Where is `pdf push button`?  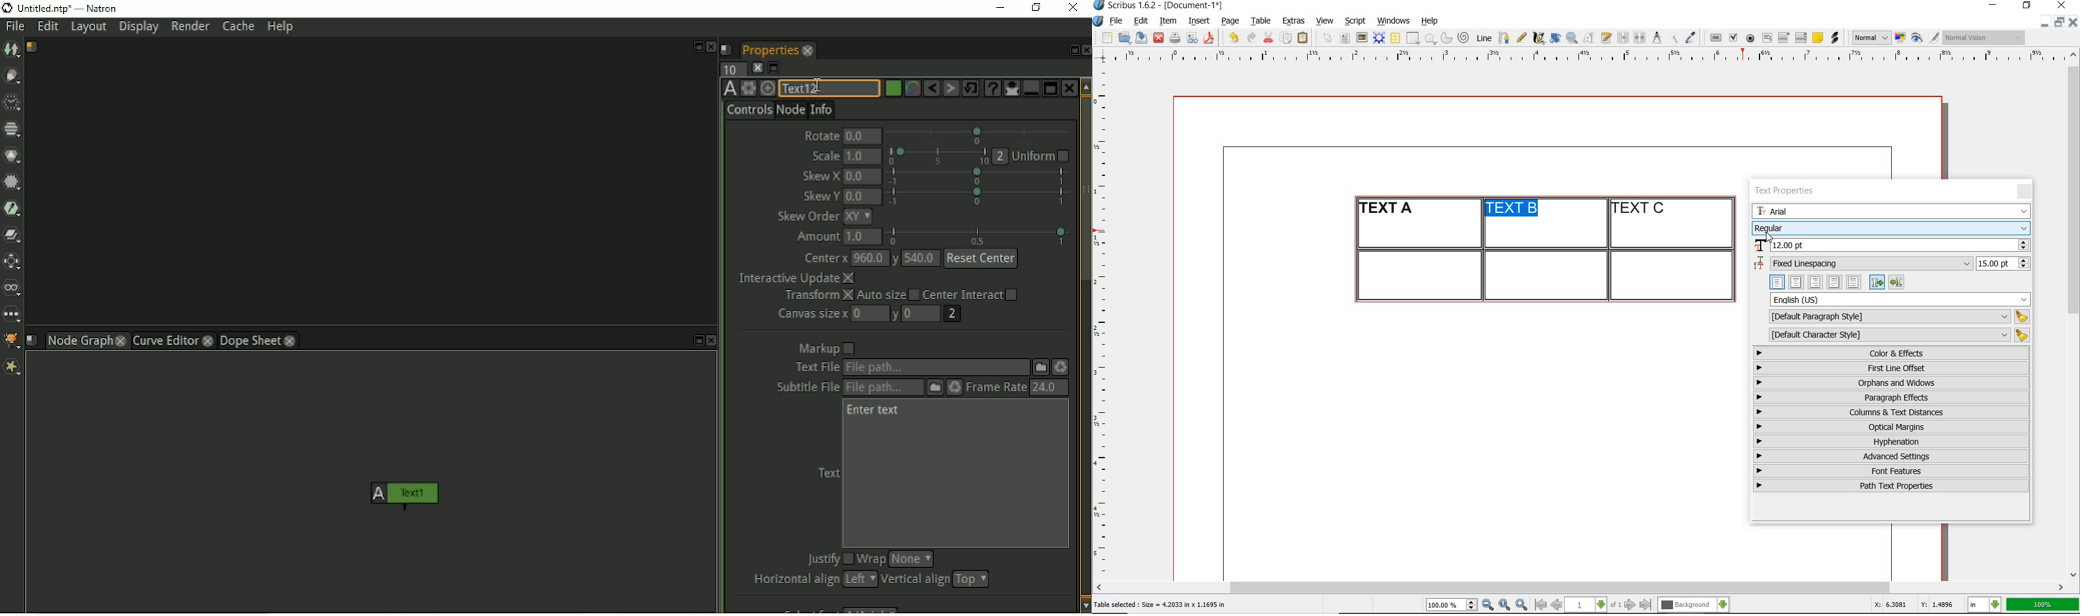 pdf push button is located at coordinates (1716, 38).